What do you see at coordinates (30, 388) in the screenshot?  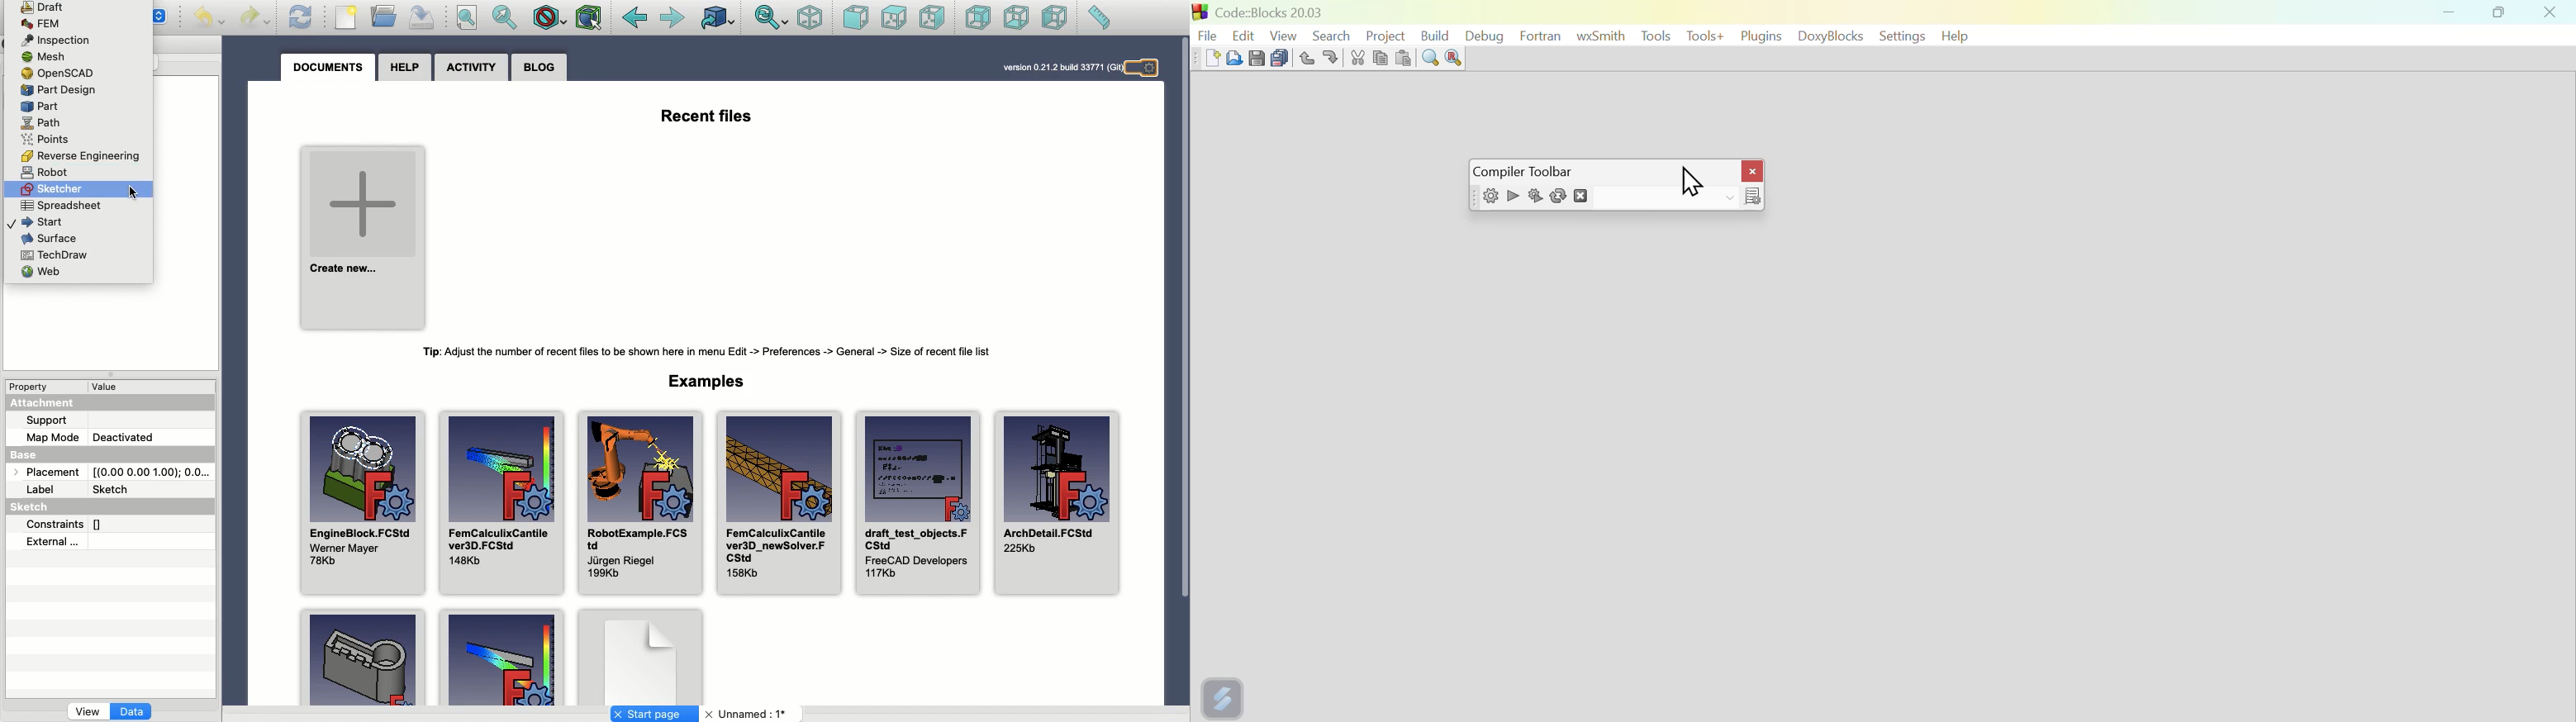 I see `Property` at bounding box center [30, 388].